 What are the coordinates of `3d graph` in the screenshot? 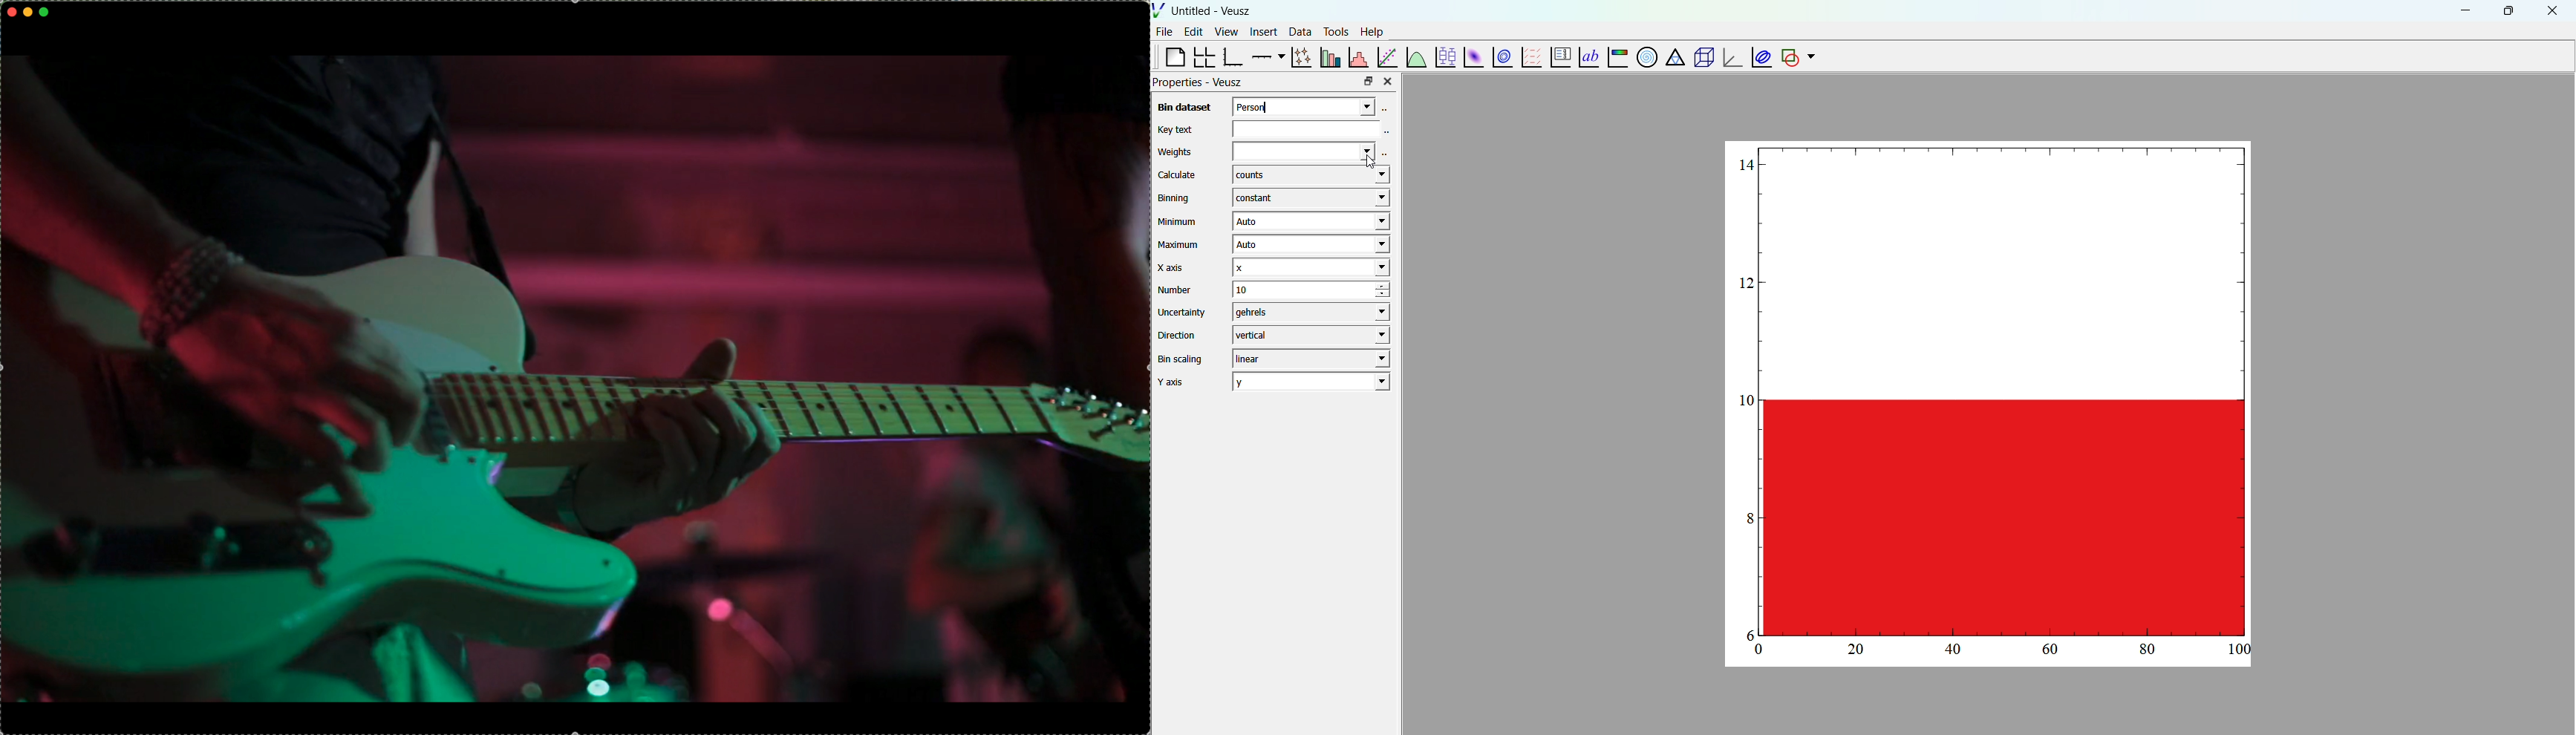 It's located at (1730, 59).